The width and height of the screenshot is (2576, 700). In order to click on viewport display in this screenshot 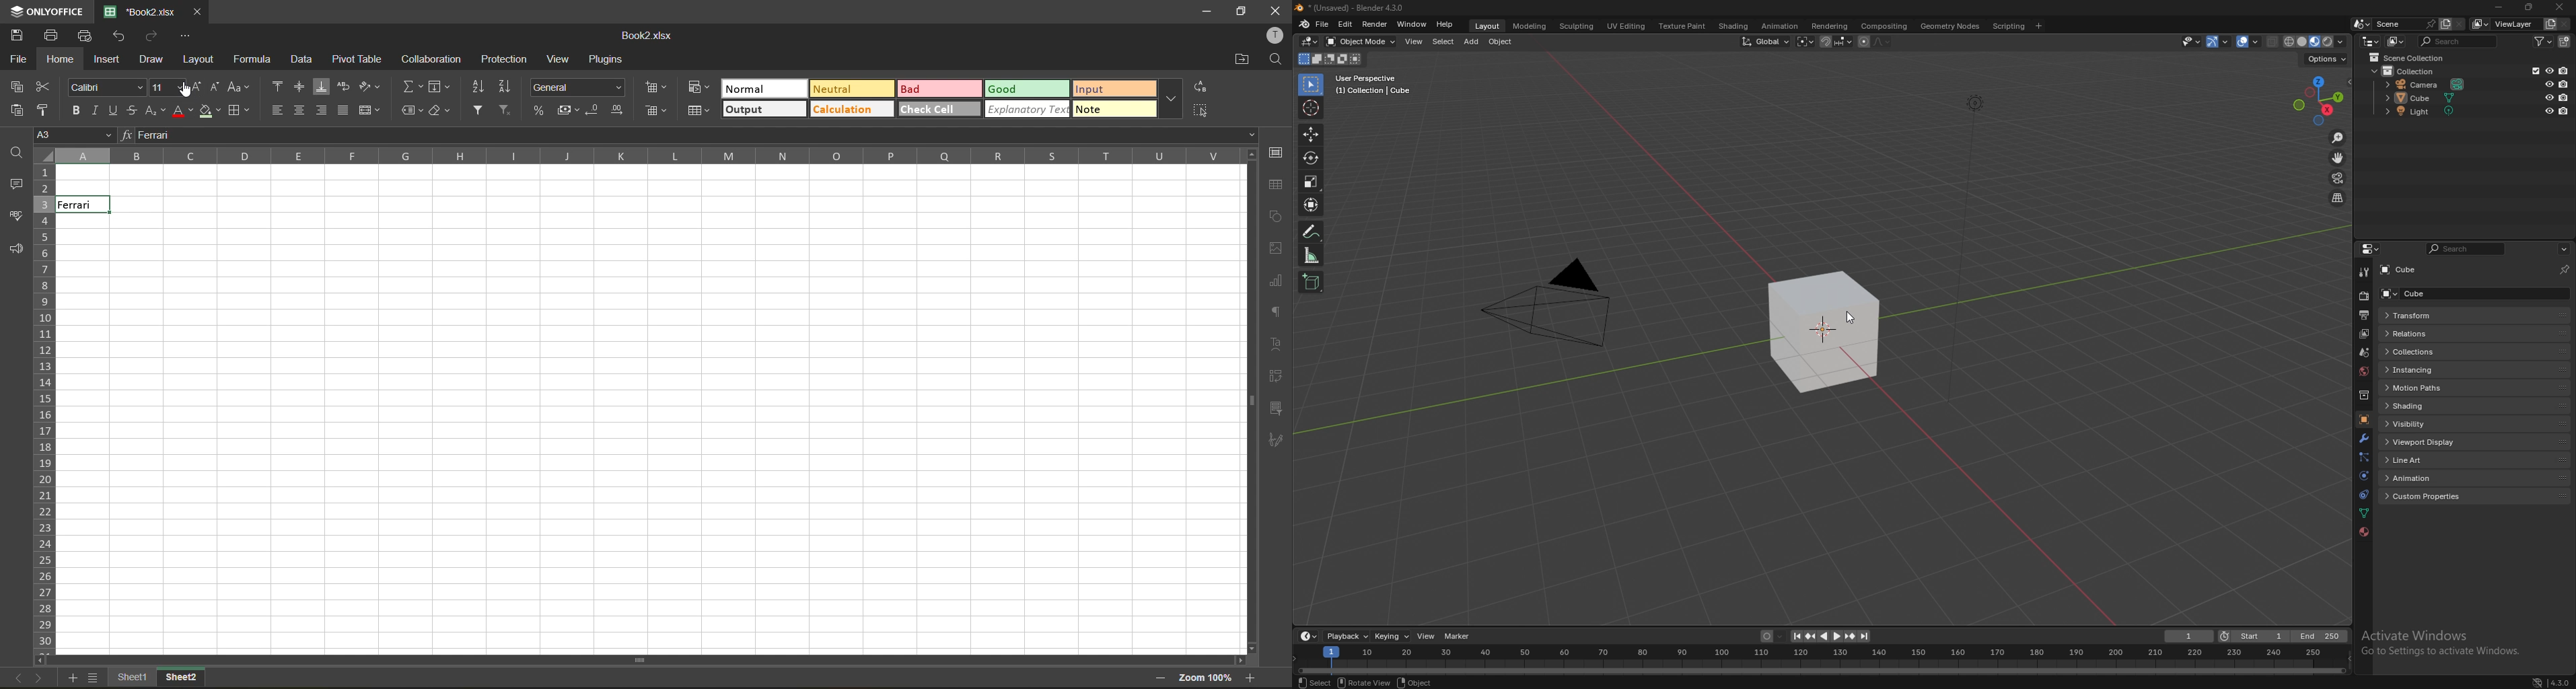, I will do `click(2429, 442)`.